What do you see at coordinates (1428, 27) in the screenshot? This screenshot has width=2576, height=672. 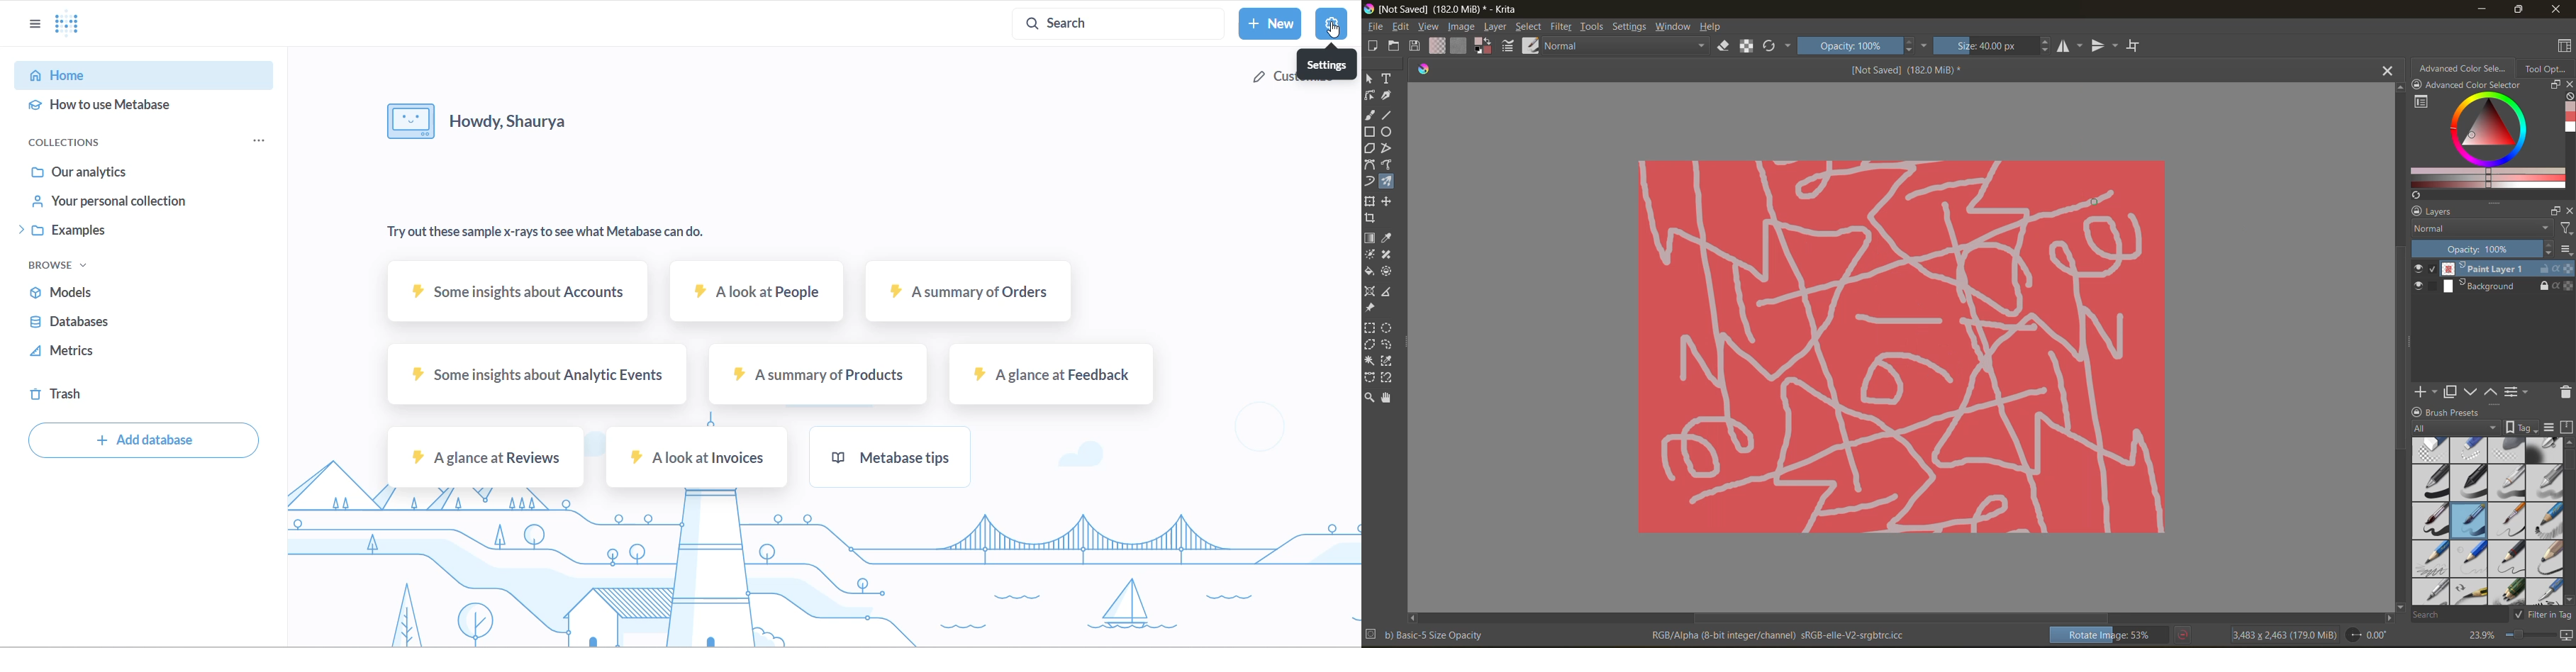 I see `view` at bounding box center [1428, 27].